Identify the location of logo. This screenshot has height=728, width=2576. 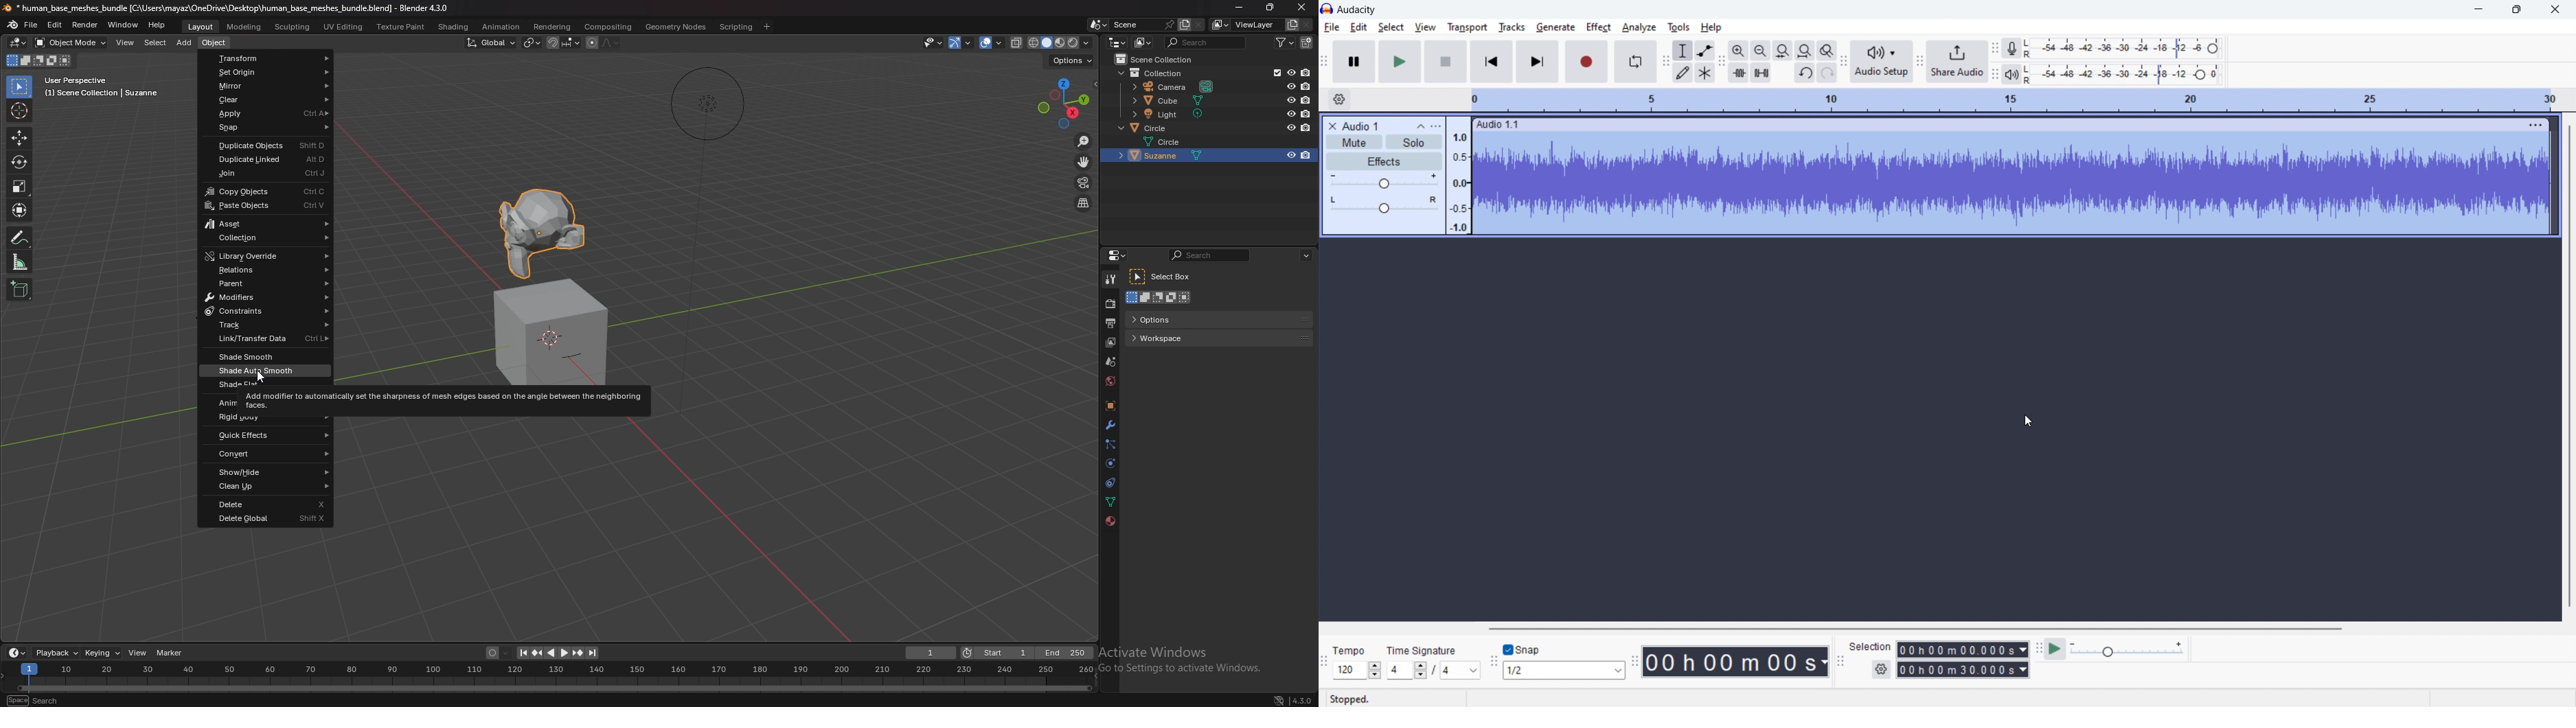
(1326, 9).